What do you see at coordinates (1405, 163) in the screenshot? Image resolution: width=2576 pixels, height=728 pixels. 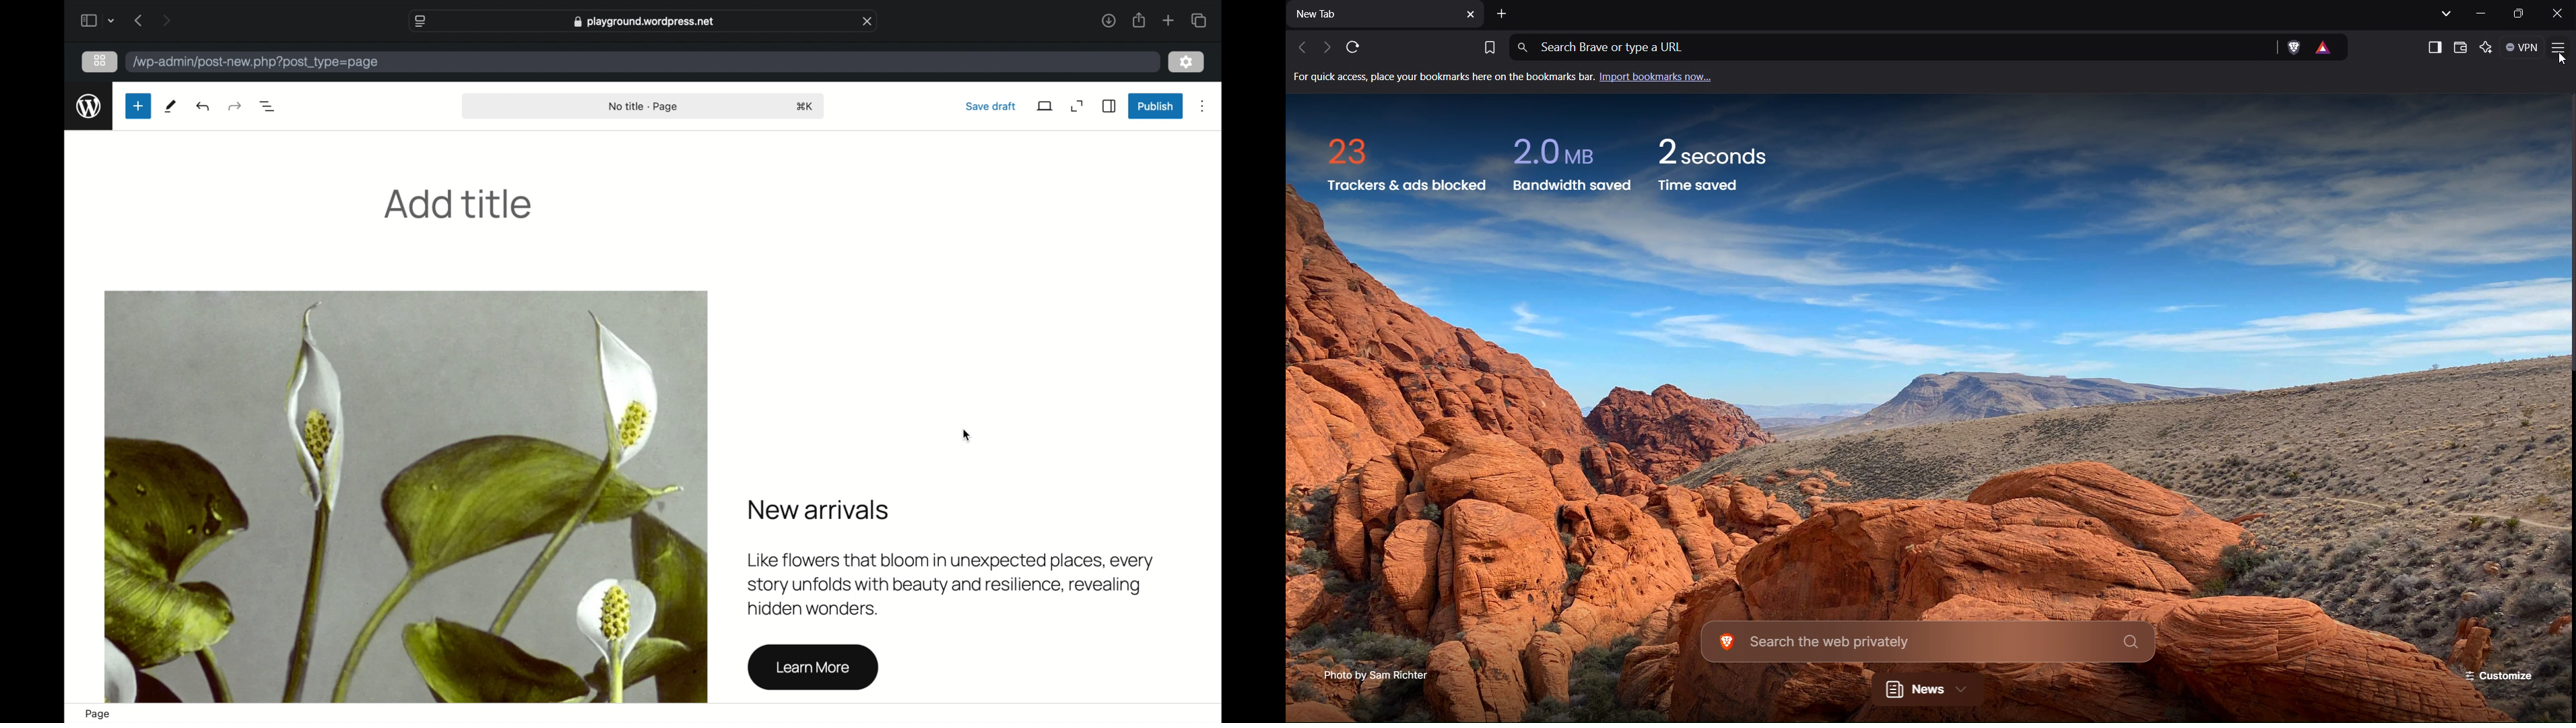 I see `Trackers and ads blocked` at bounding box center [1405, 163].